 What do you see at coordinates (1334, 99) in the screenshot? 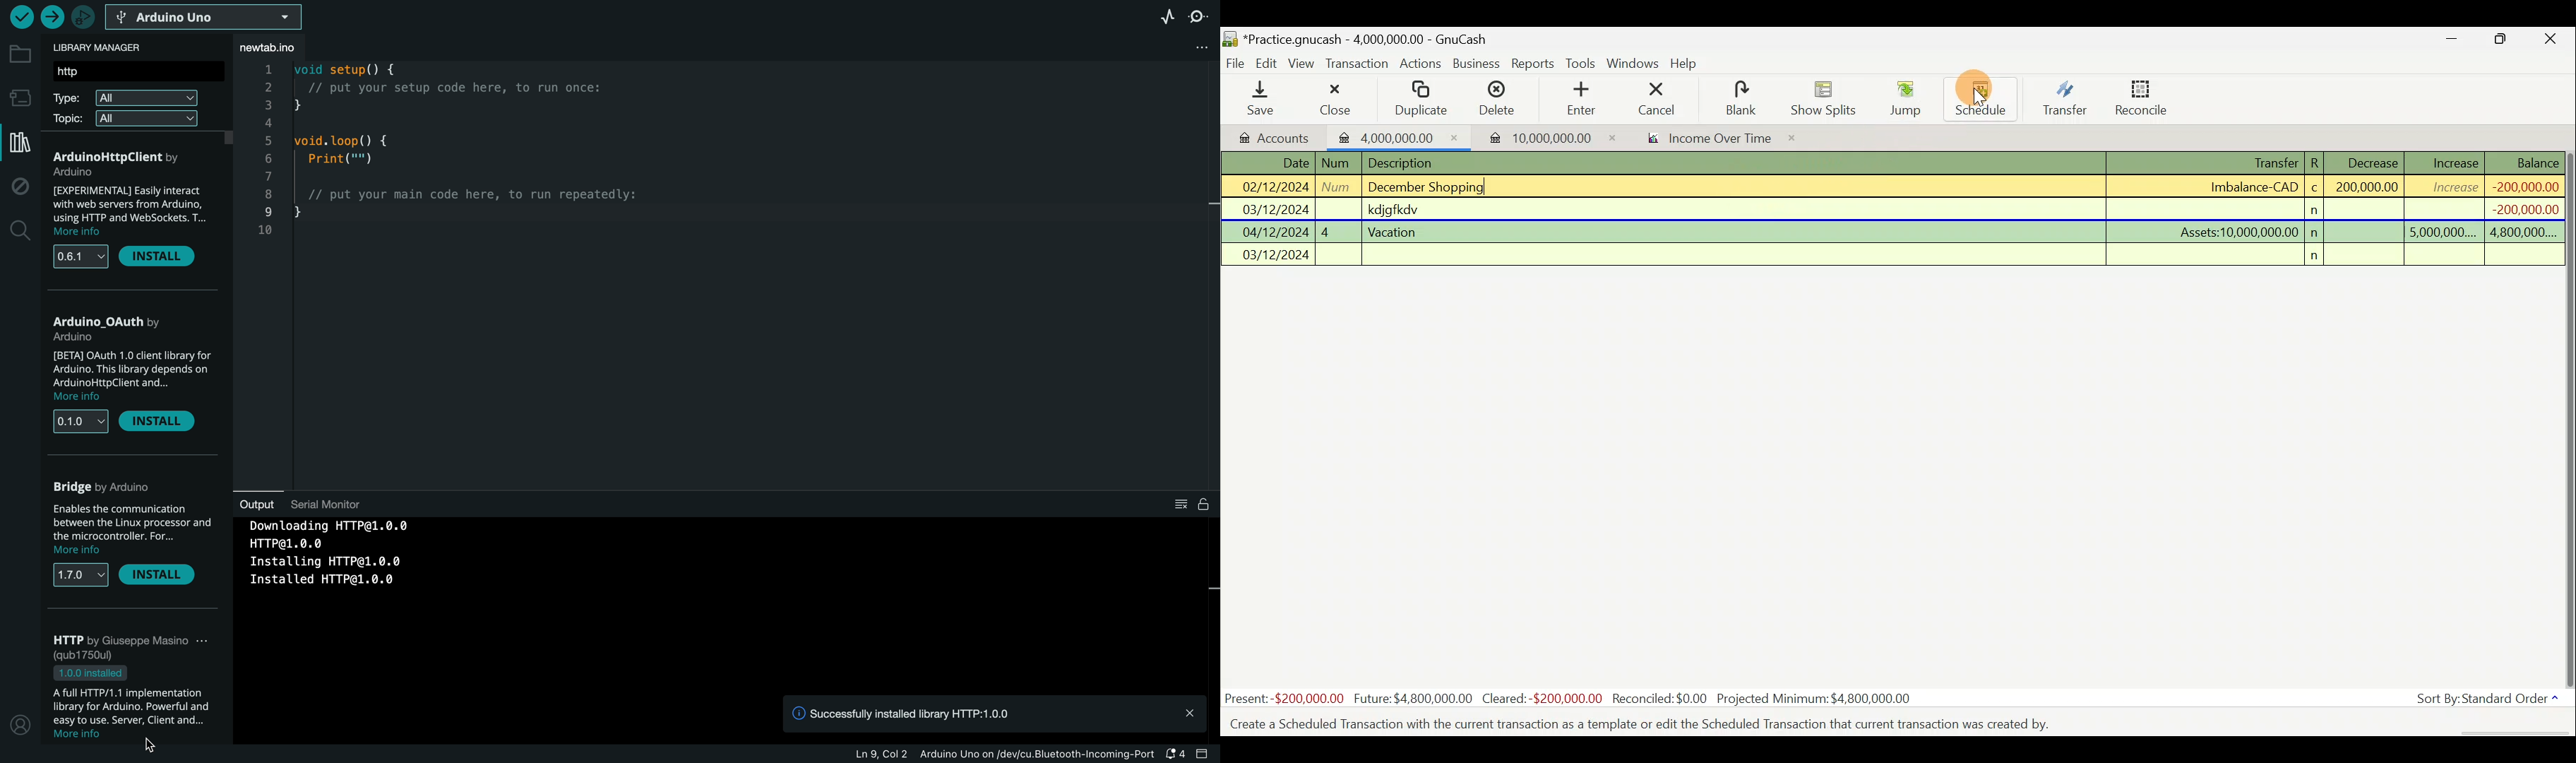
I see `Close` at bounding box center [1334, 99].